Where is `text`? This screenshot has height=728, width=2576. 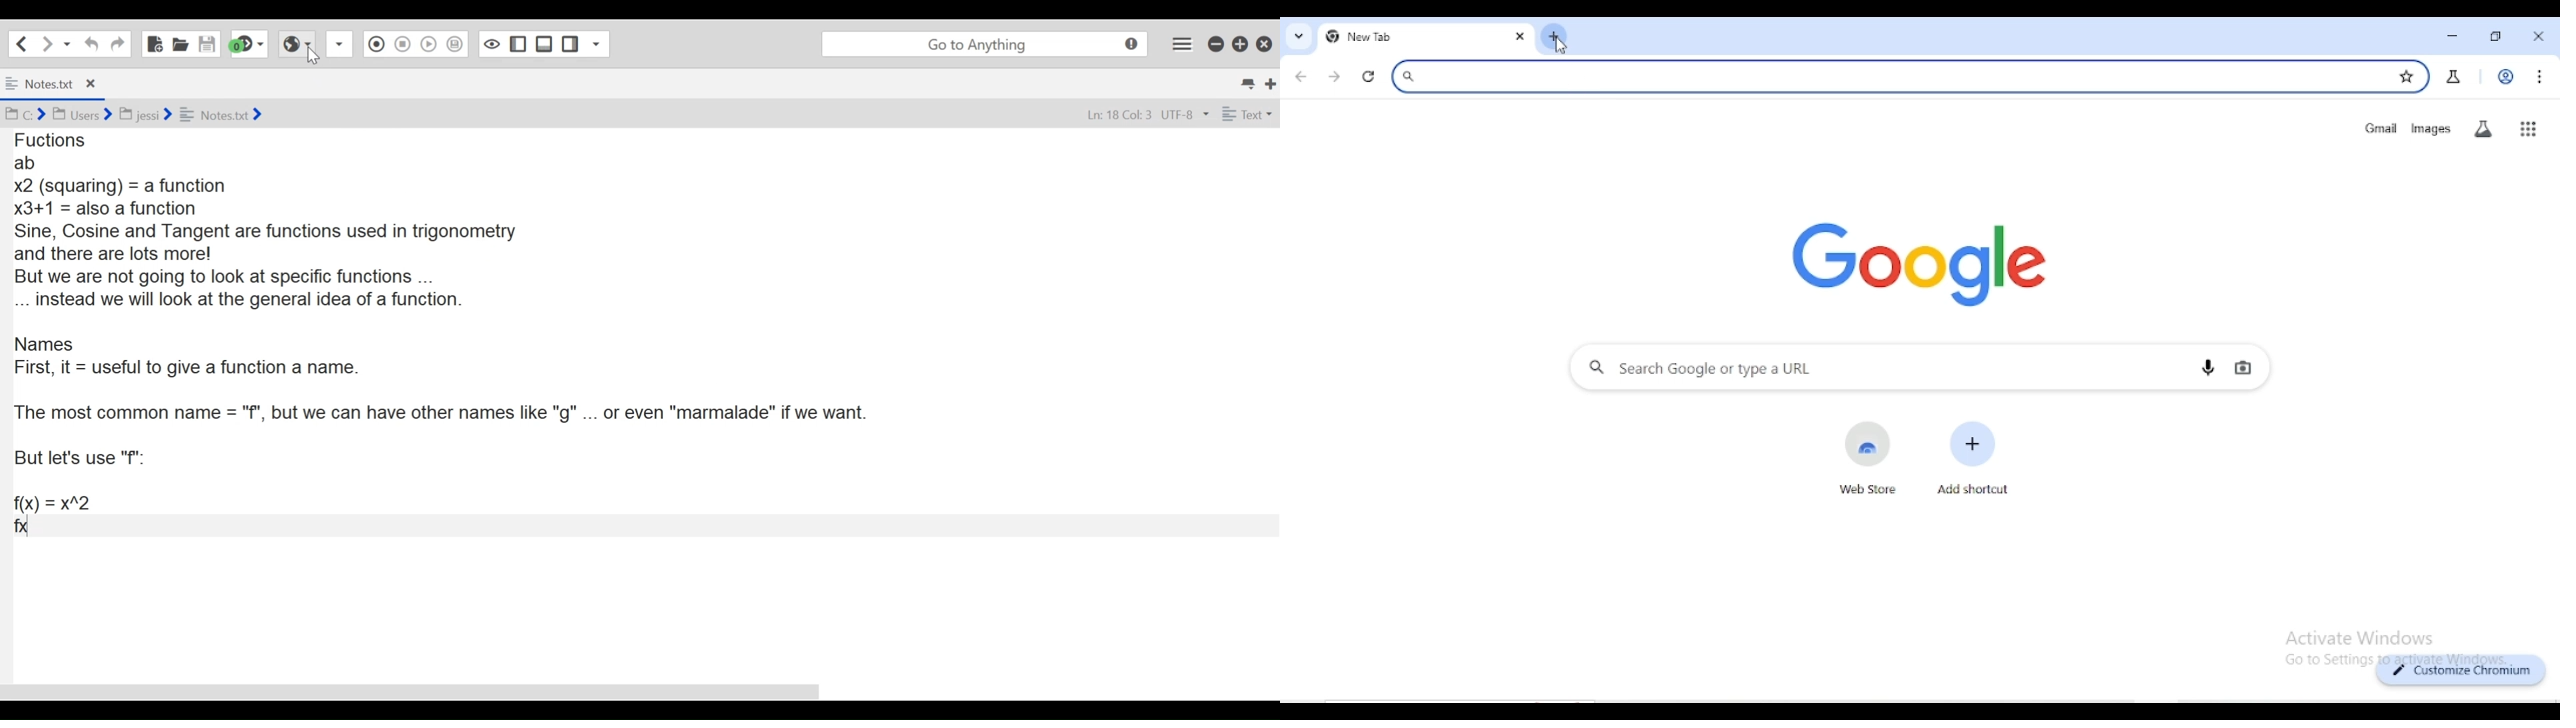 text is located at coordinates (1249, 113).